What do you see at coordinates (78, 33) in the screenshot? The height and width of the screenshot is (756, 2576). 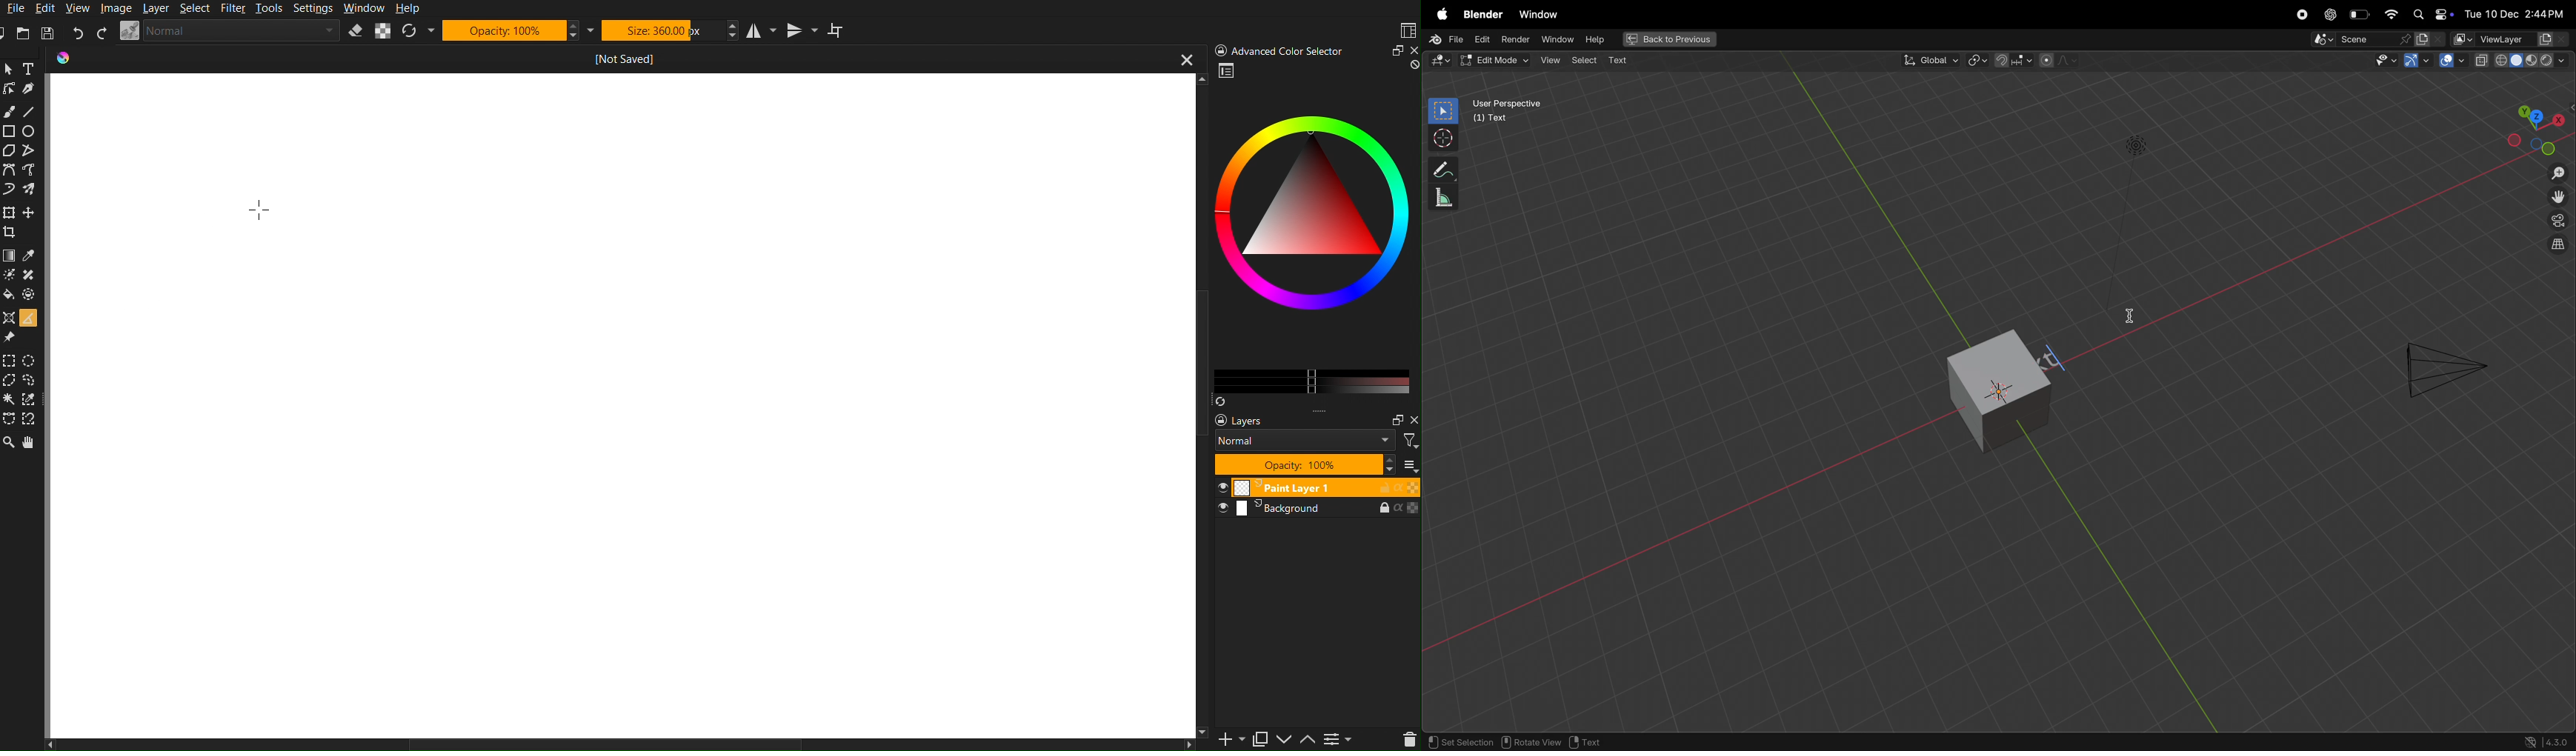 I see `Undo` at bounding box center [78, 33].